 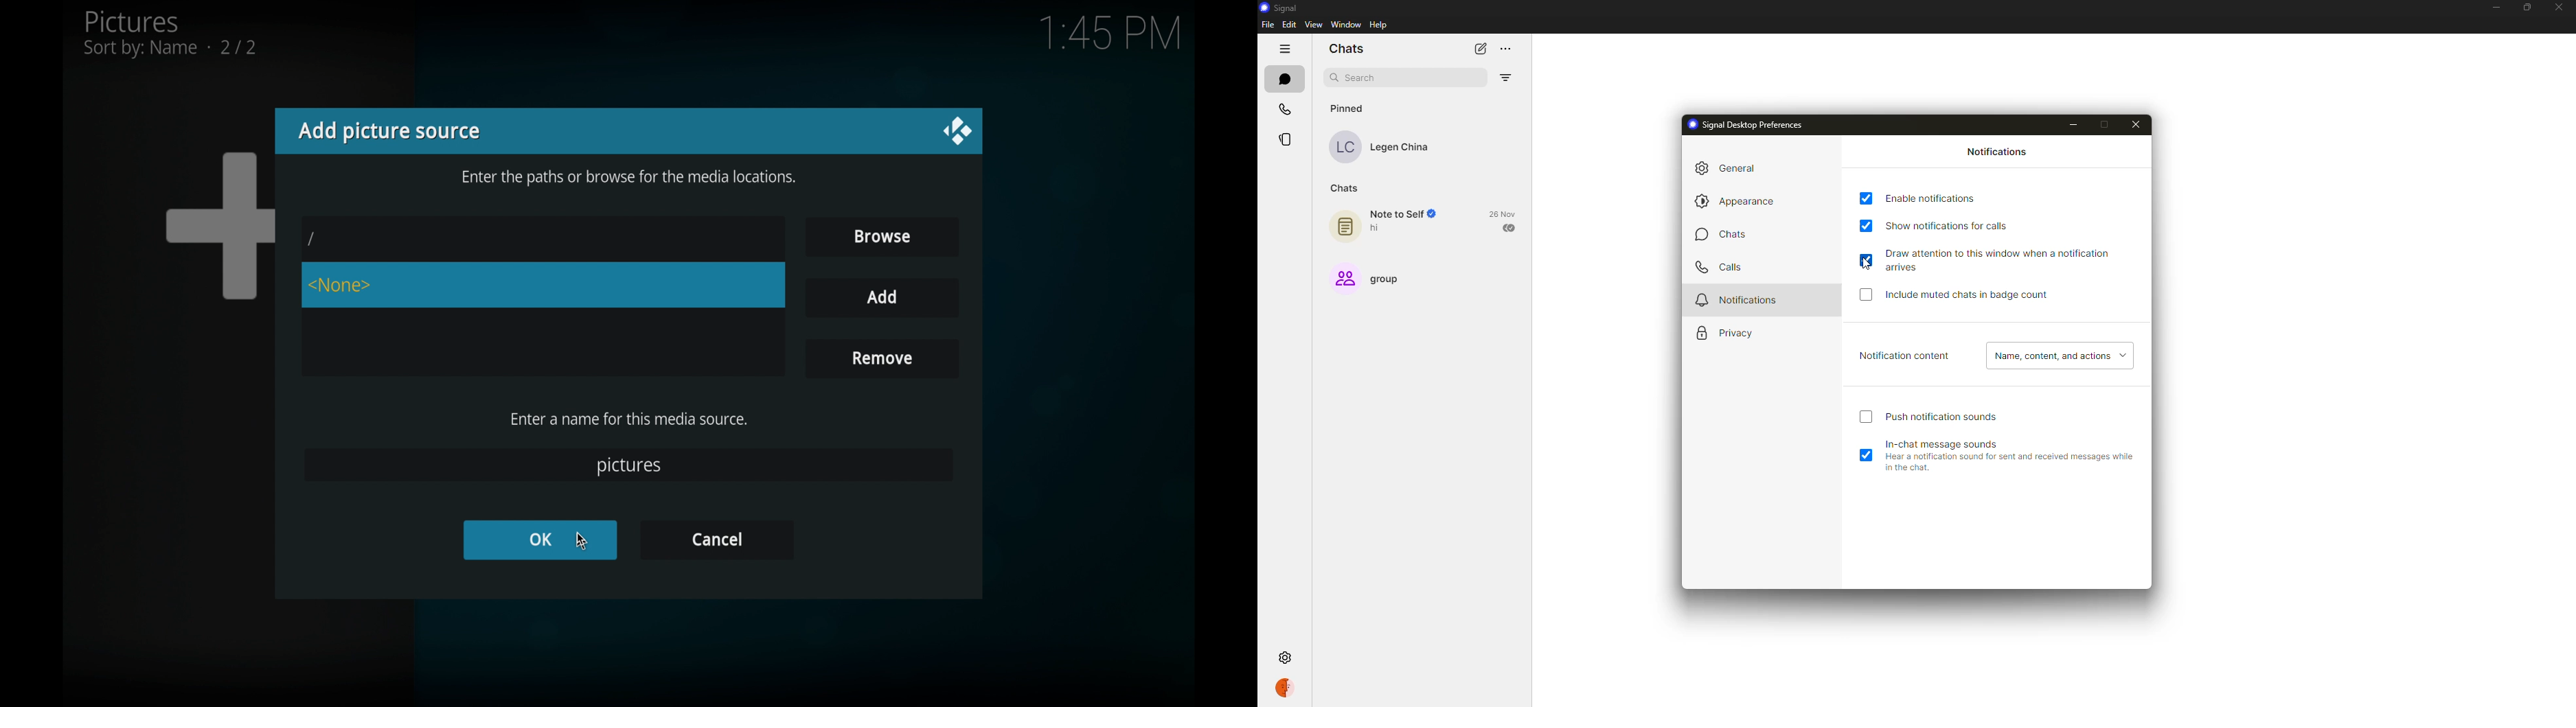 What do you see at coordinates (1314, 25) in the screenshot?
I see `view` at bounding box center [1314, 25].